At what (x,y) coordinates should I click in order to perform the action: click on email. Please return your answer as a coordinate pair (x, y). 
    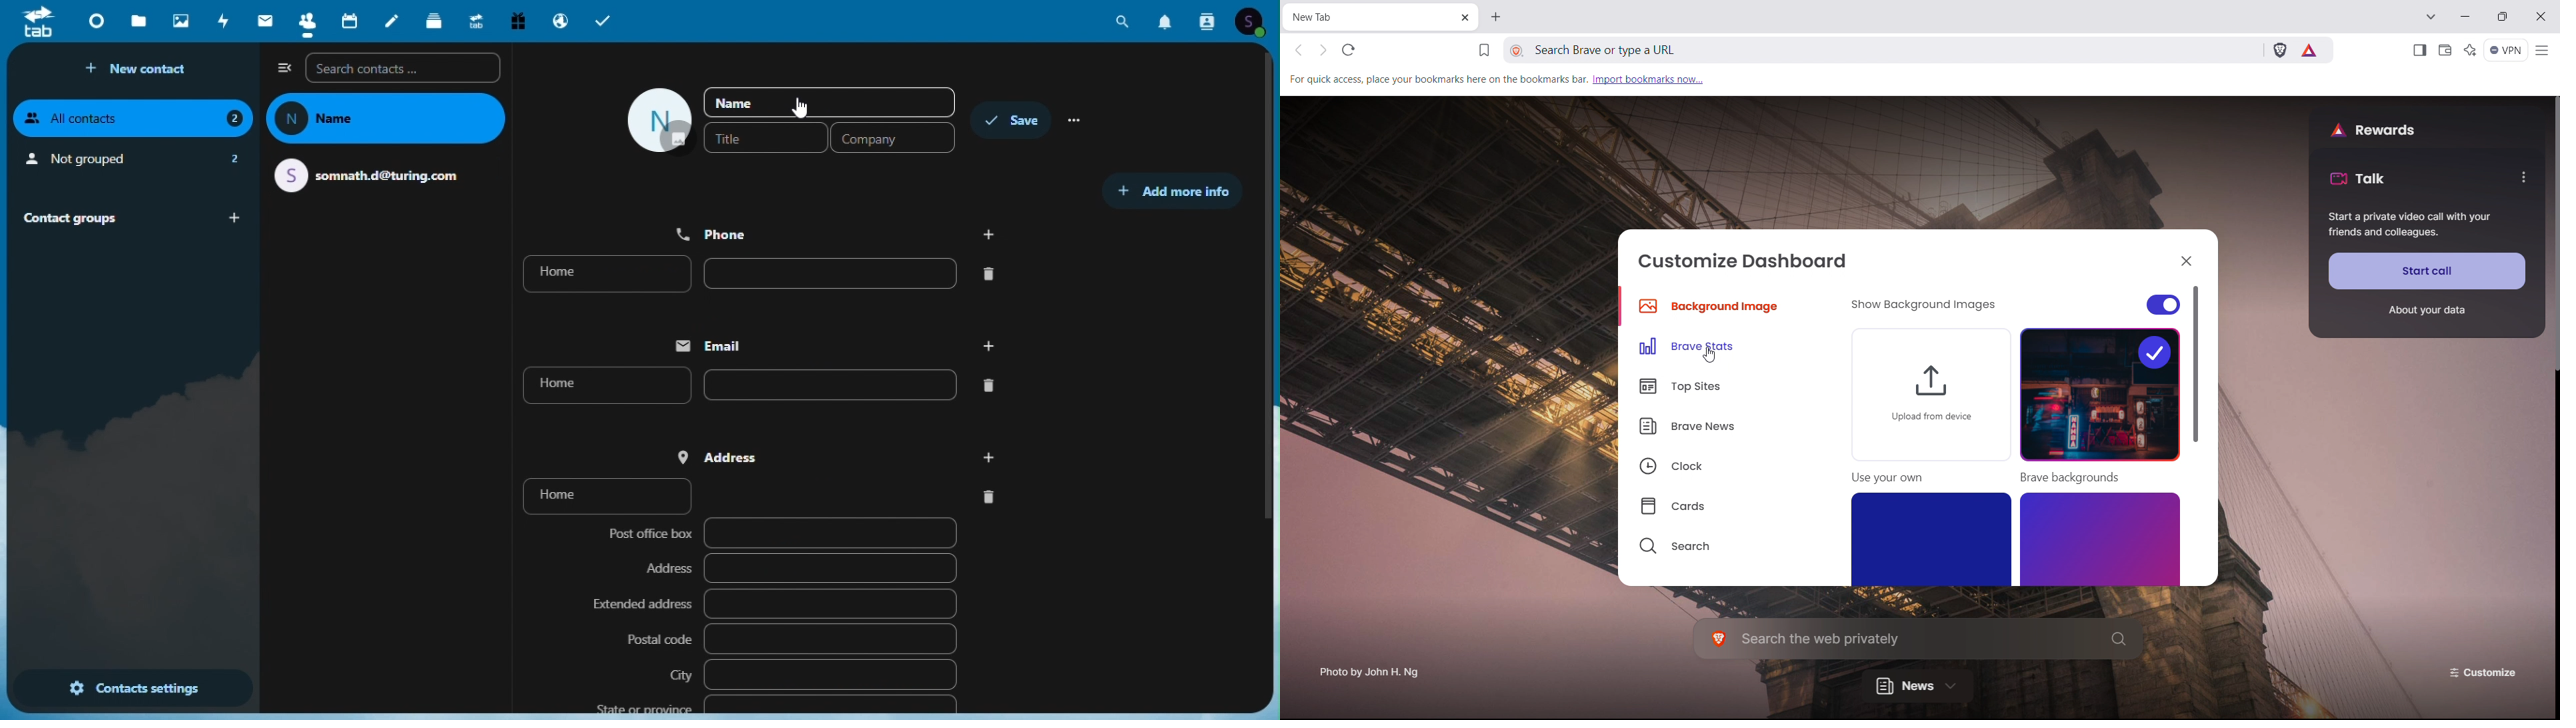
    Looking at the image, I should click on (375, 174).